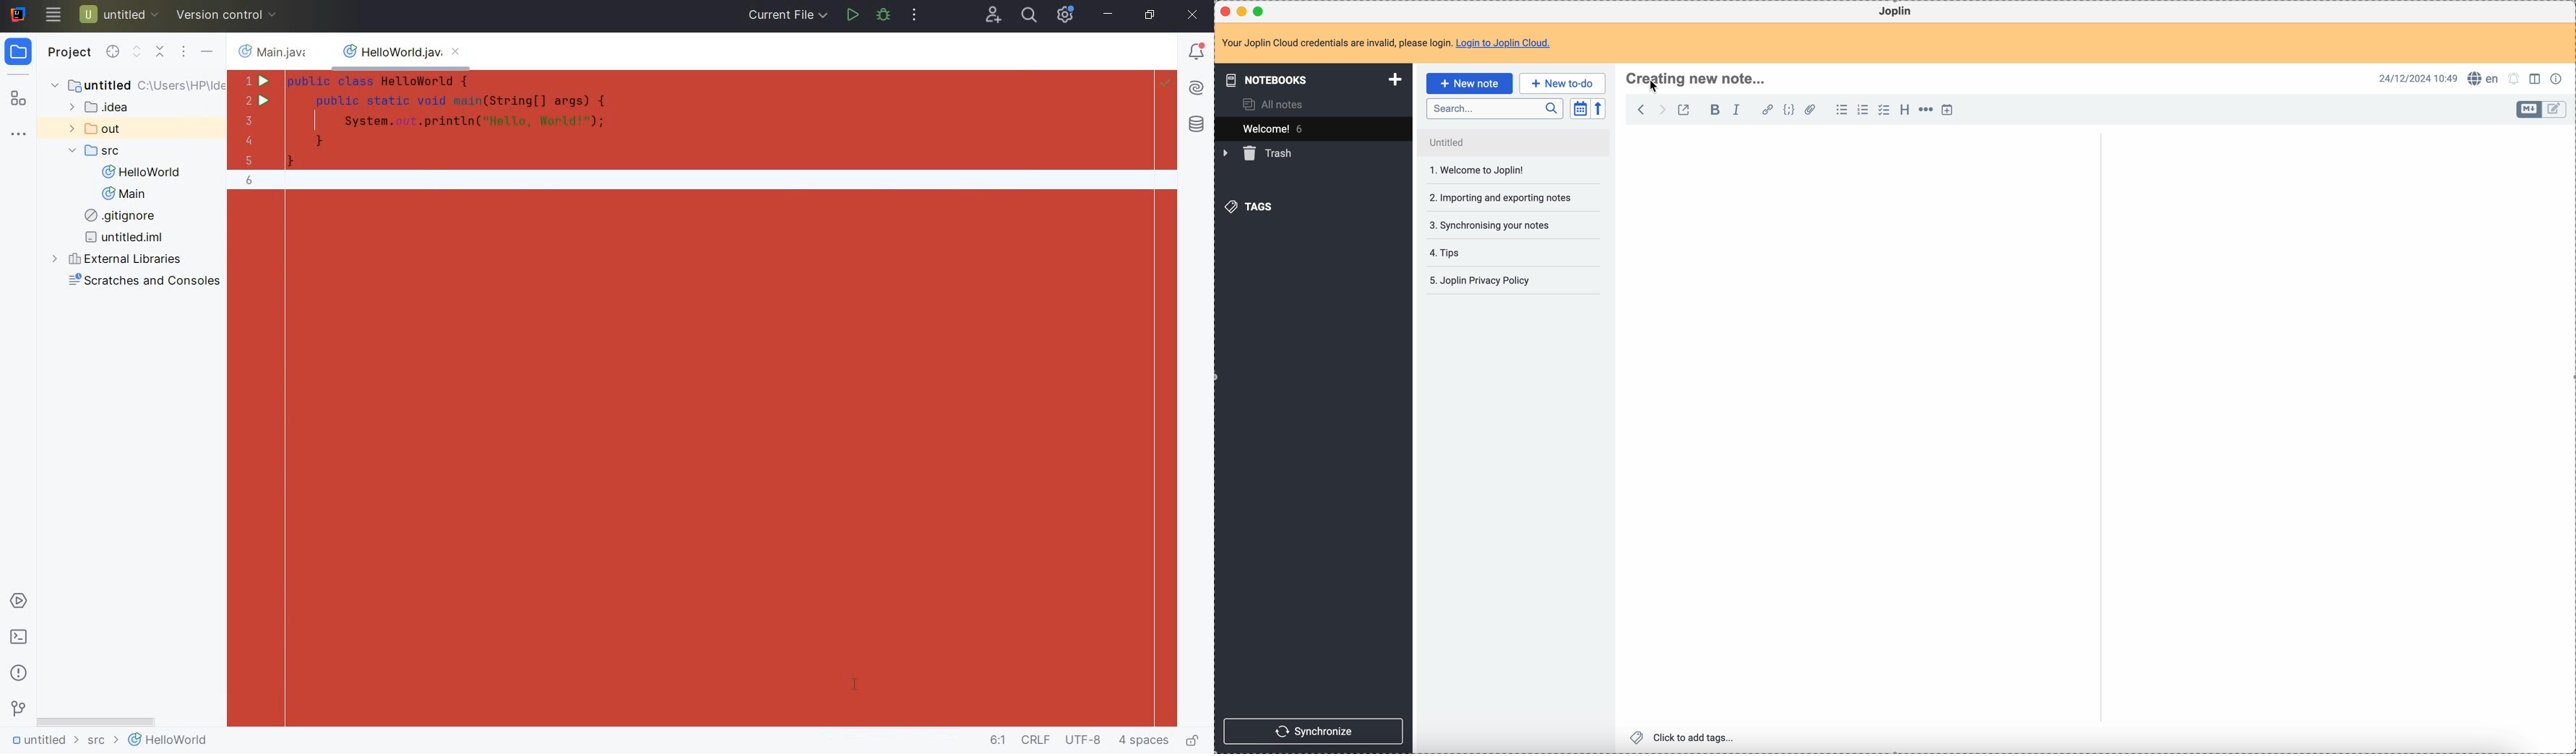 The image size is (2576, 756). Describe the element at coordinates (2538, 80) in the screenshot. I see `toggle edit layout` at that location.